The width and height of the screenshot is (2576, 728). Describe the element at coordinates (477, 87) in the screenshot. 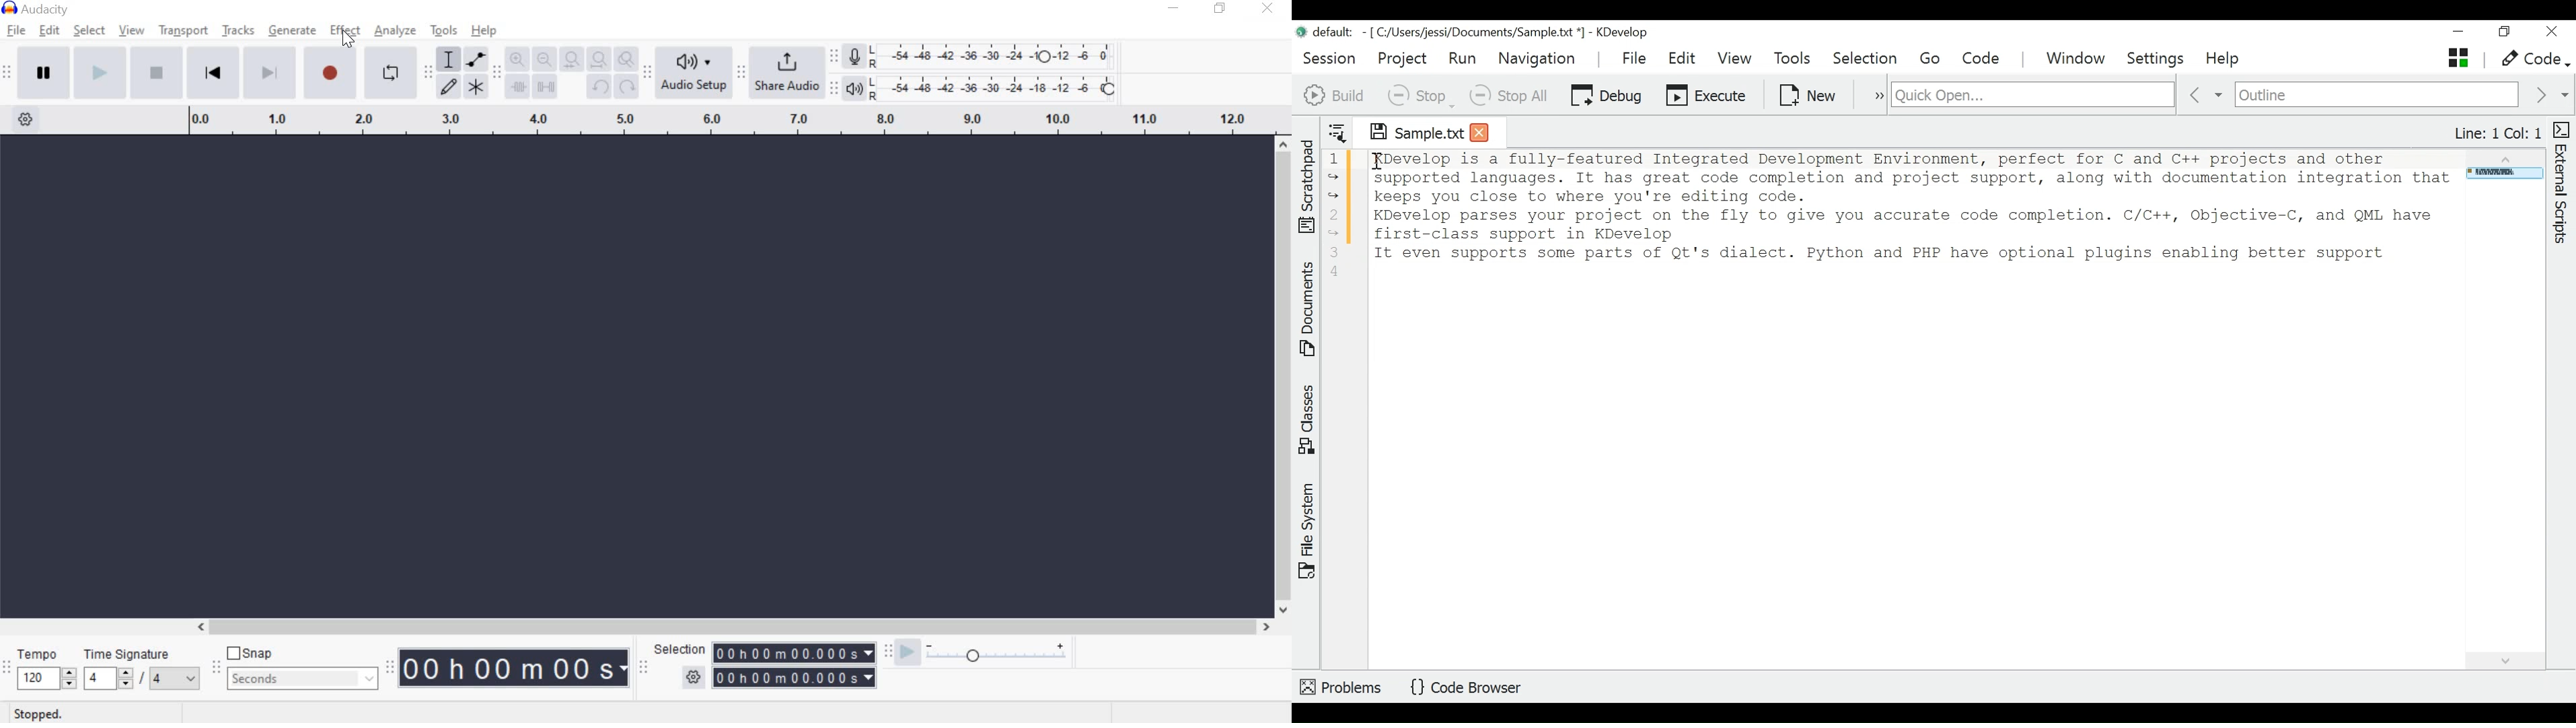

I see `Multi-Tool` at that location.